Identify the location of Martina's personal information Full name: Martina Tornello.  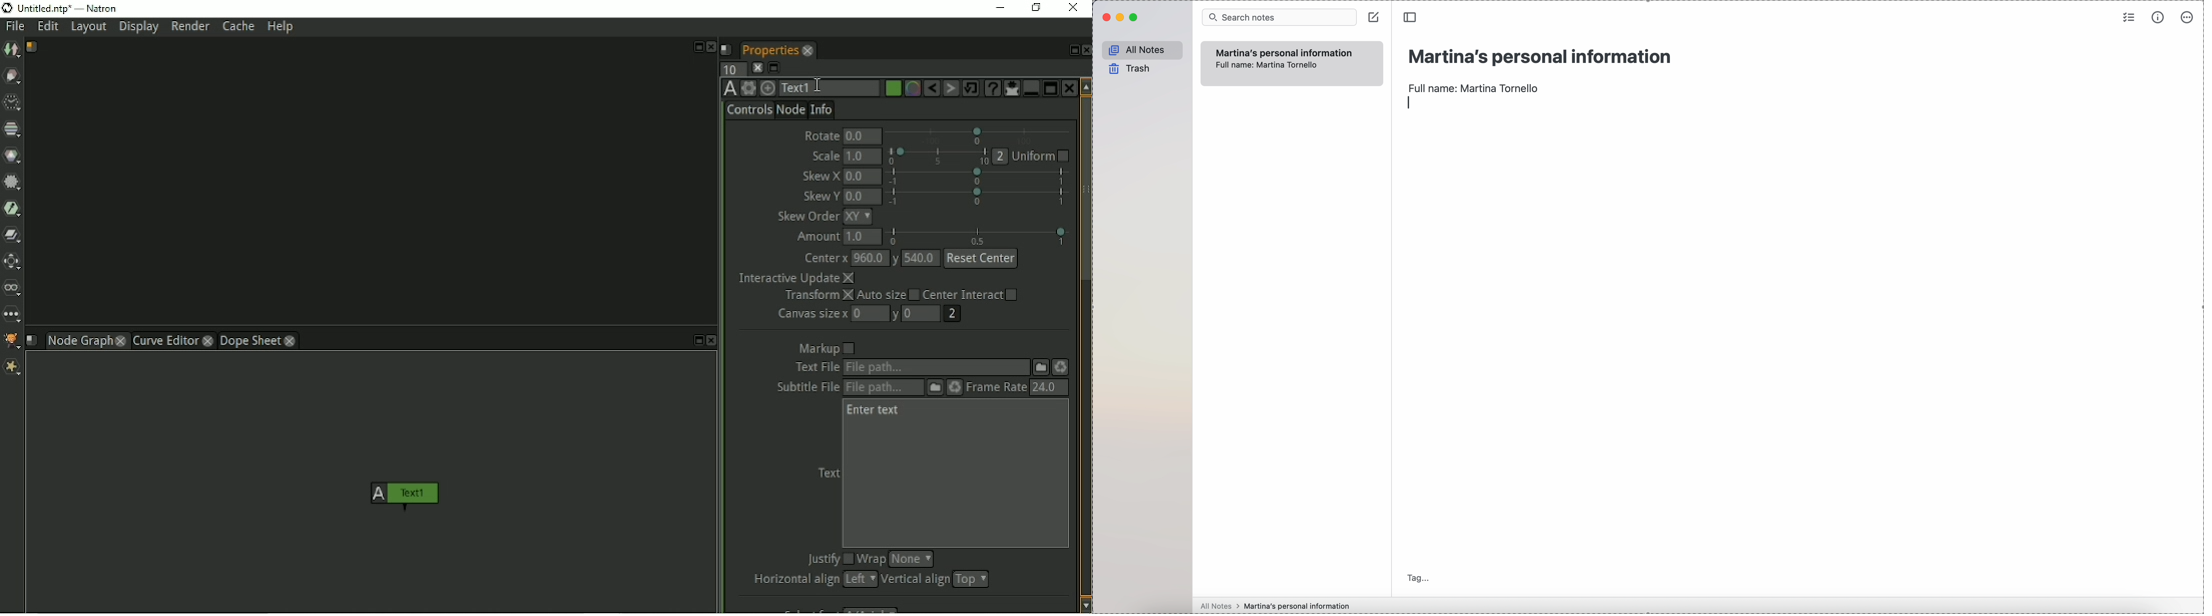
(1284, 62).